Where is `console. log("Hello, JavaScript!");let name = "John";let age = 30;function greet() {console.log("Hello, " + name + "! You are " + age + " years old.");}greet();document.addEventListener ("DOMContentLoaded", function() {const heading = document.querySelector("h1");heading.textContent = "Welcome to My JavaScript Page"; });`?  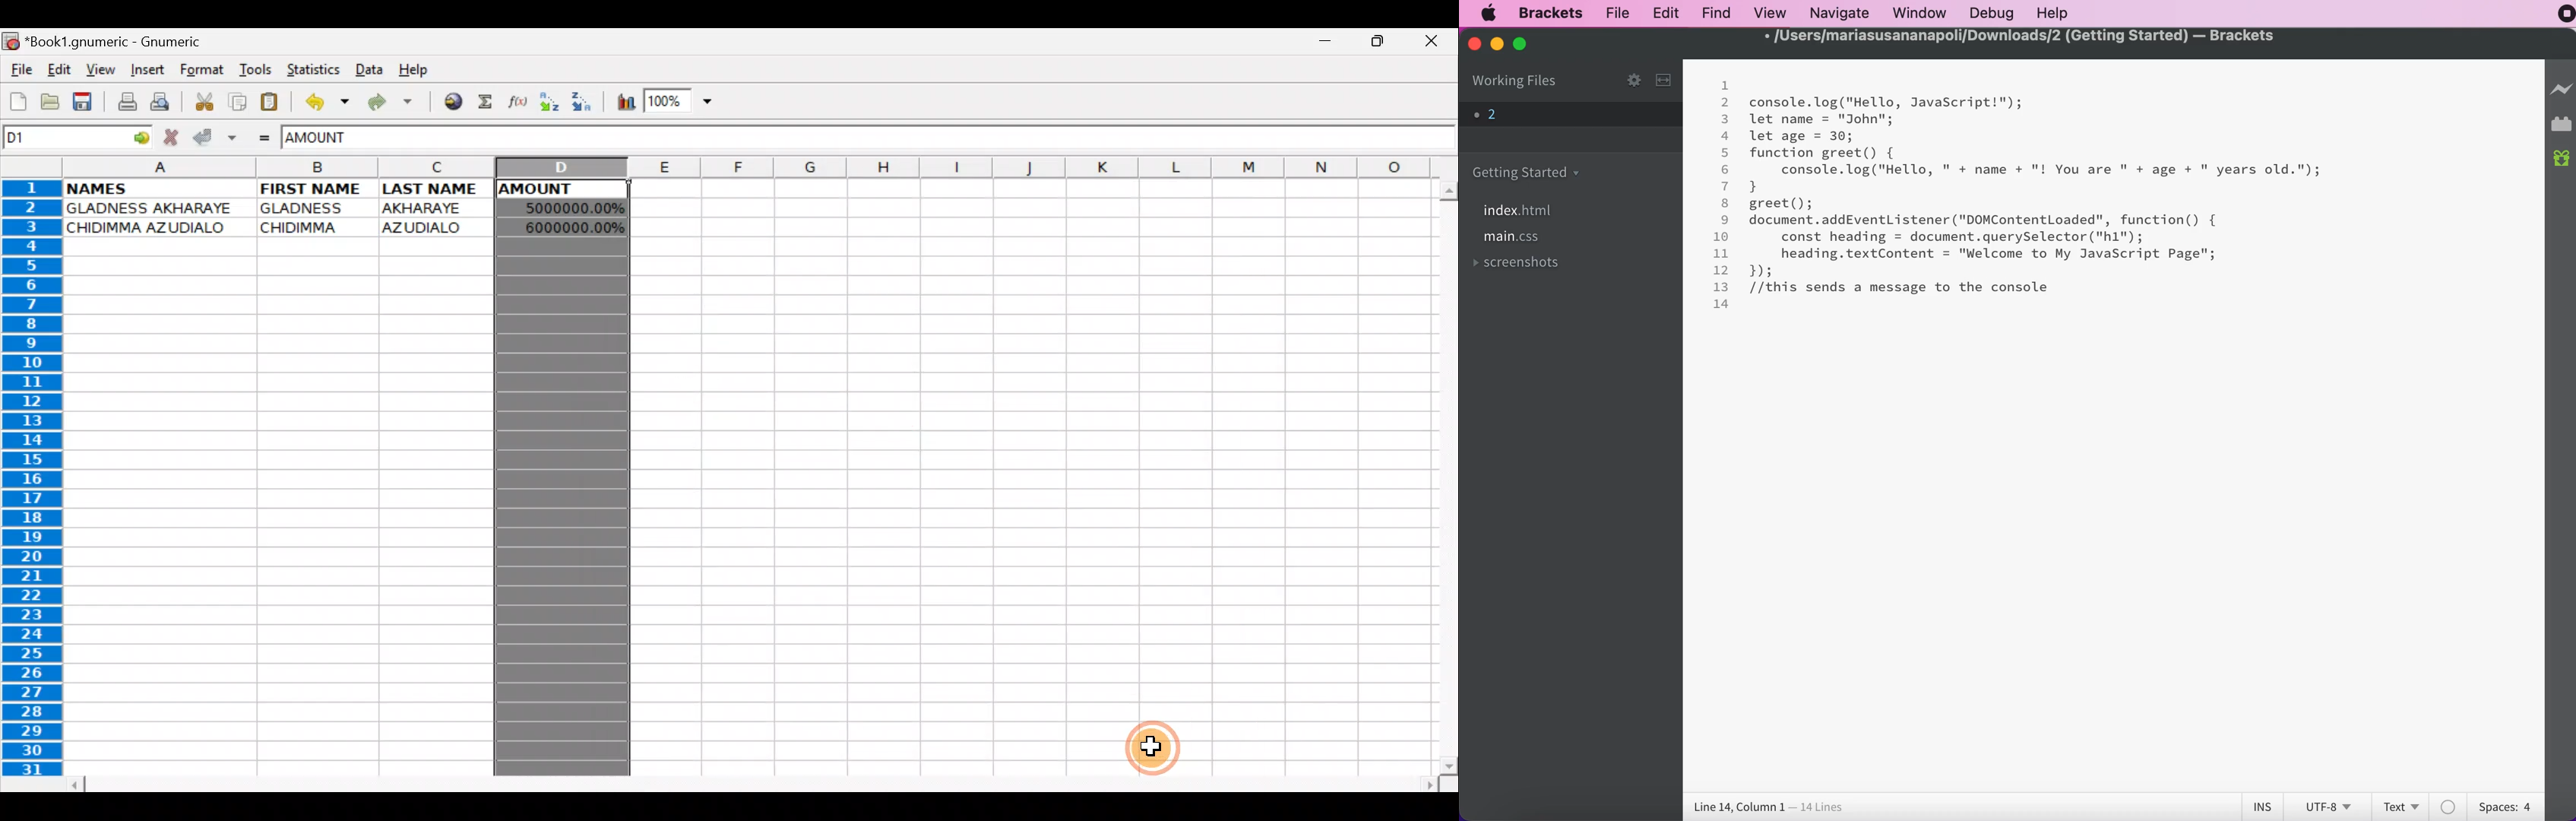 console. log("Hello, JavaScript!");let name = "John";let age = 30;function greet() {console.log("Hello, " + name + "! You are " + age + " years old.");}greet();document.addEventListener ("DOMContentLoaded", function() {const heading = document.querySelector("h1");heading.textContent = "Welcome to My JavaScript Page"; }); is located at coordinates (2037, 184).